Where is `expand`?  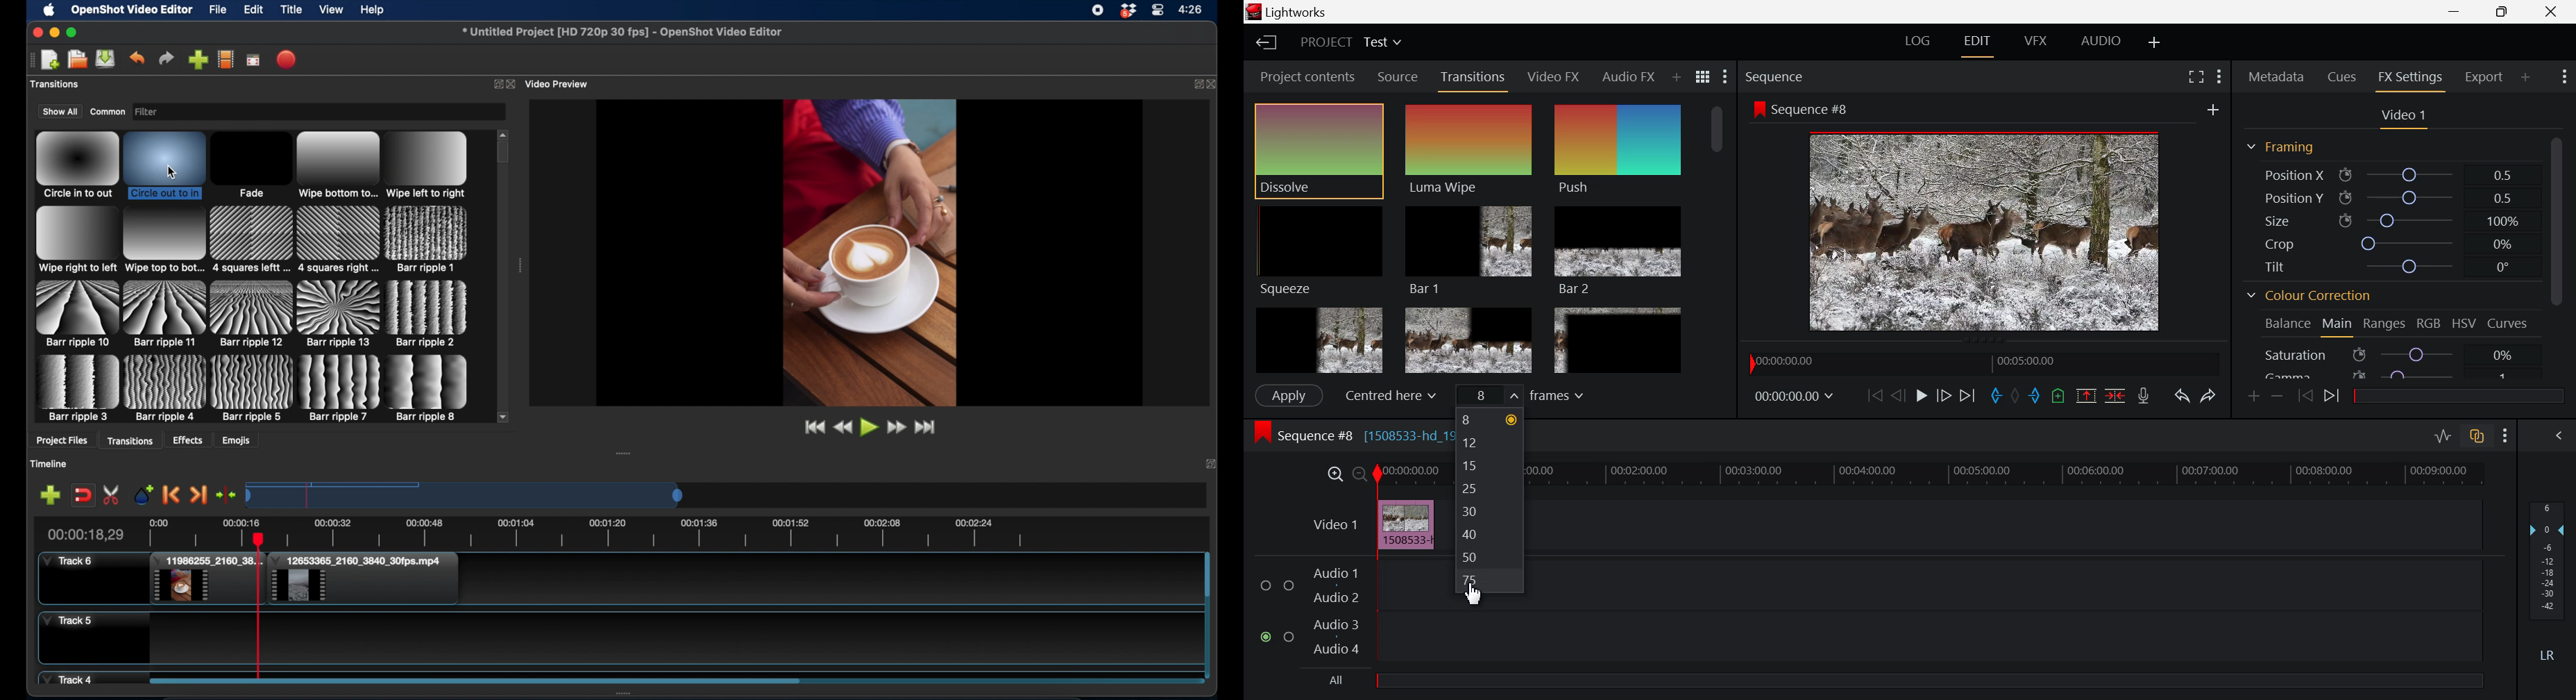 expand is located at coordinates (496, 84).